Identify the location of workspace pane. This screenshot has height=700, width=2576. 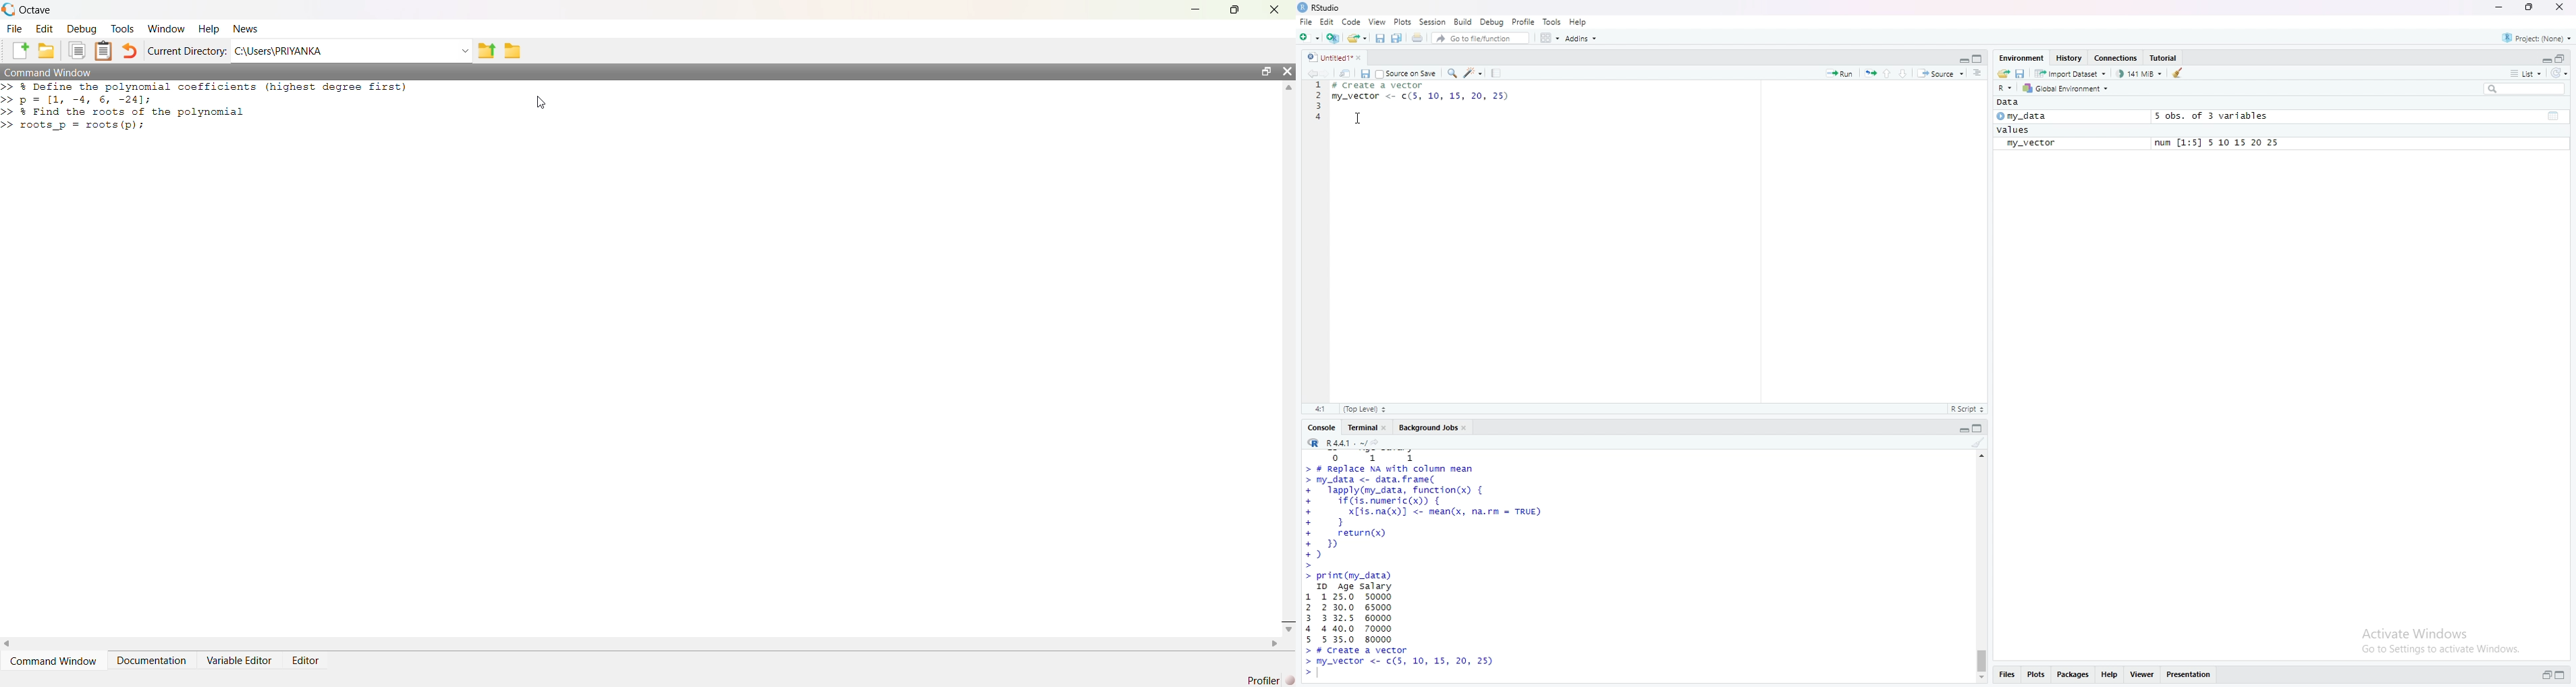
(1547, 38).